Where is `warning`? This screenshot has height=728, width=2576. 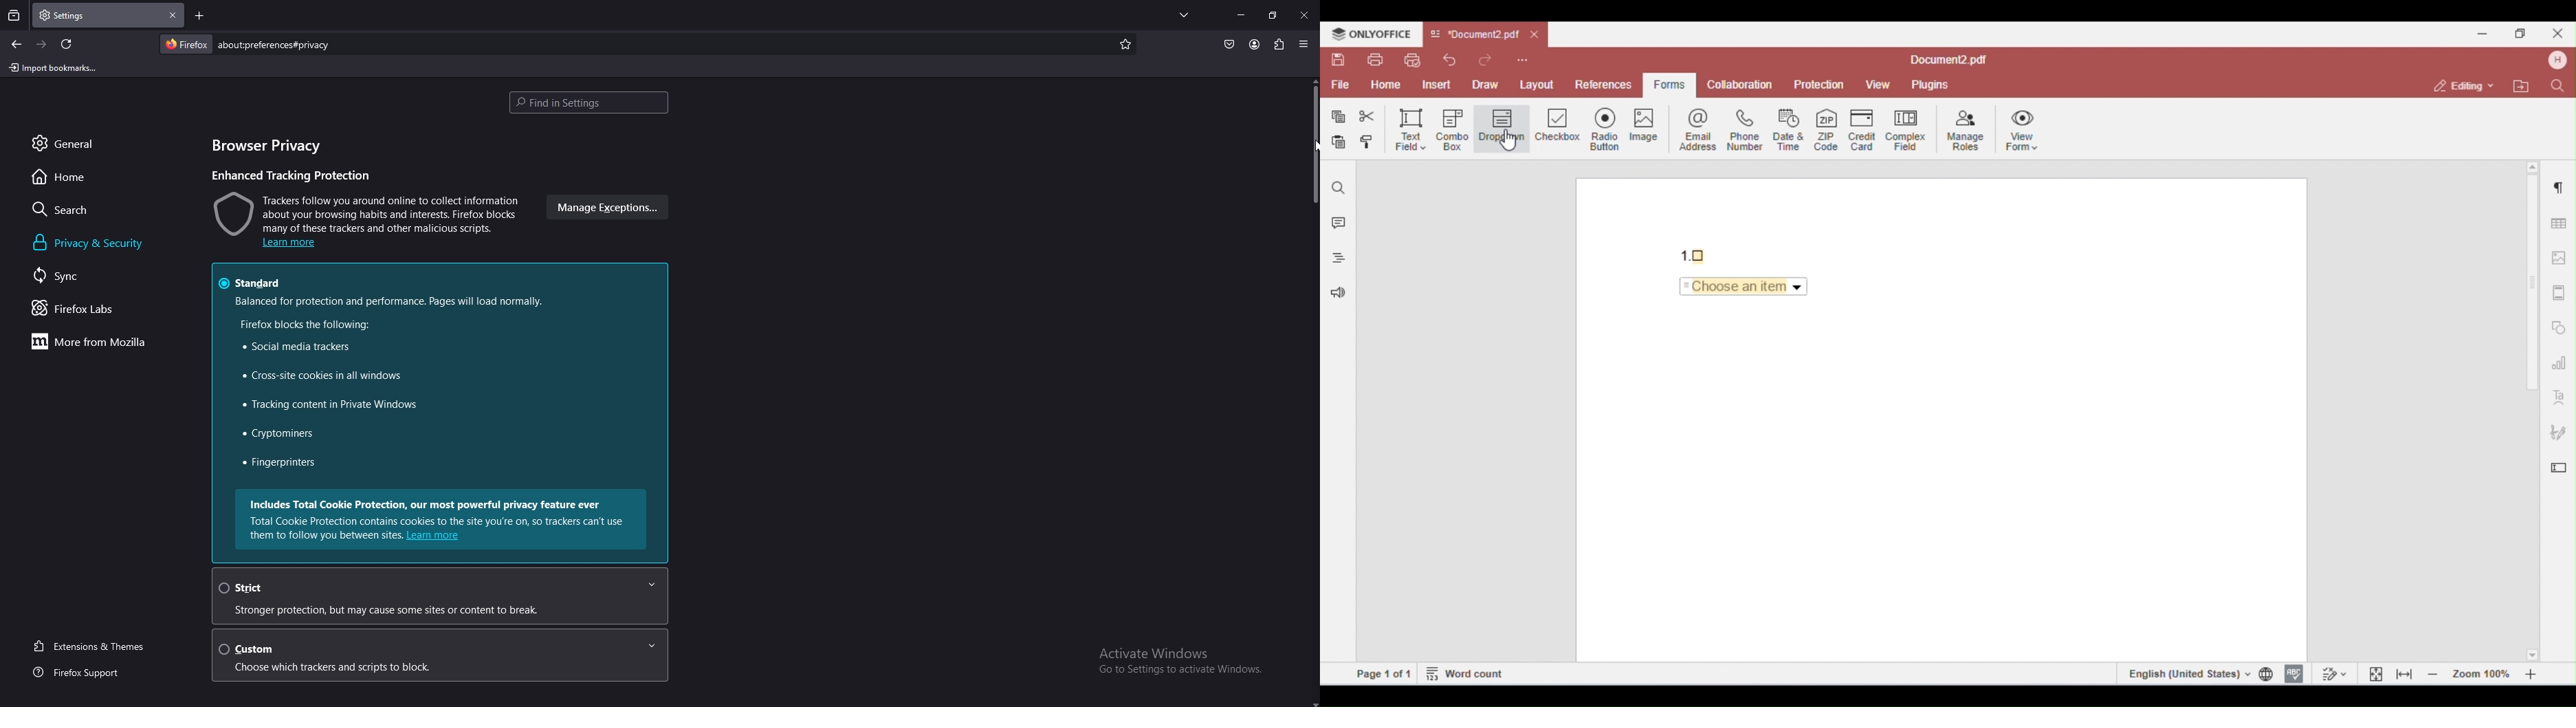 warning is located at coordinates (442, 219).